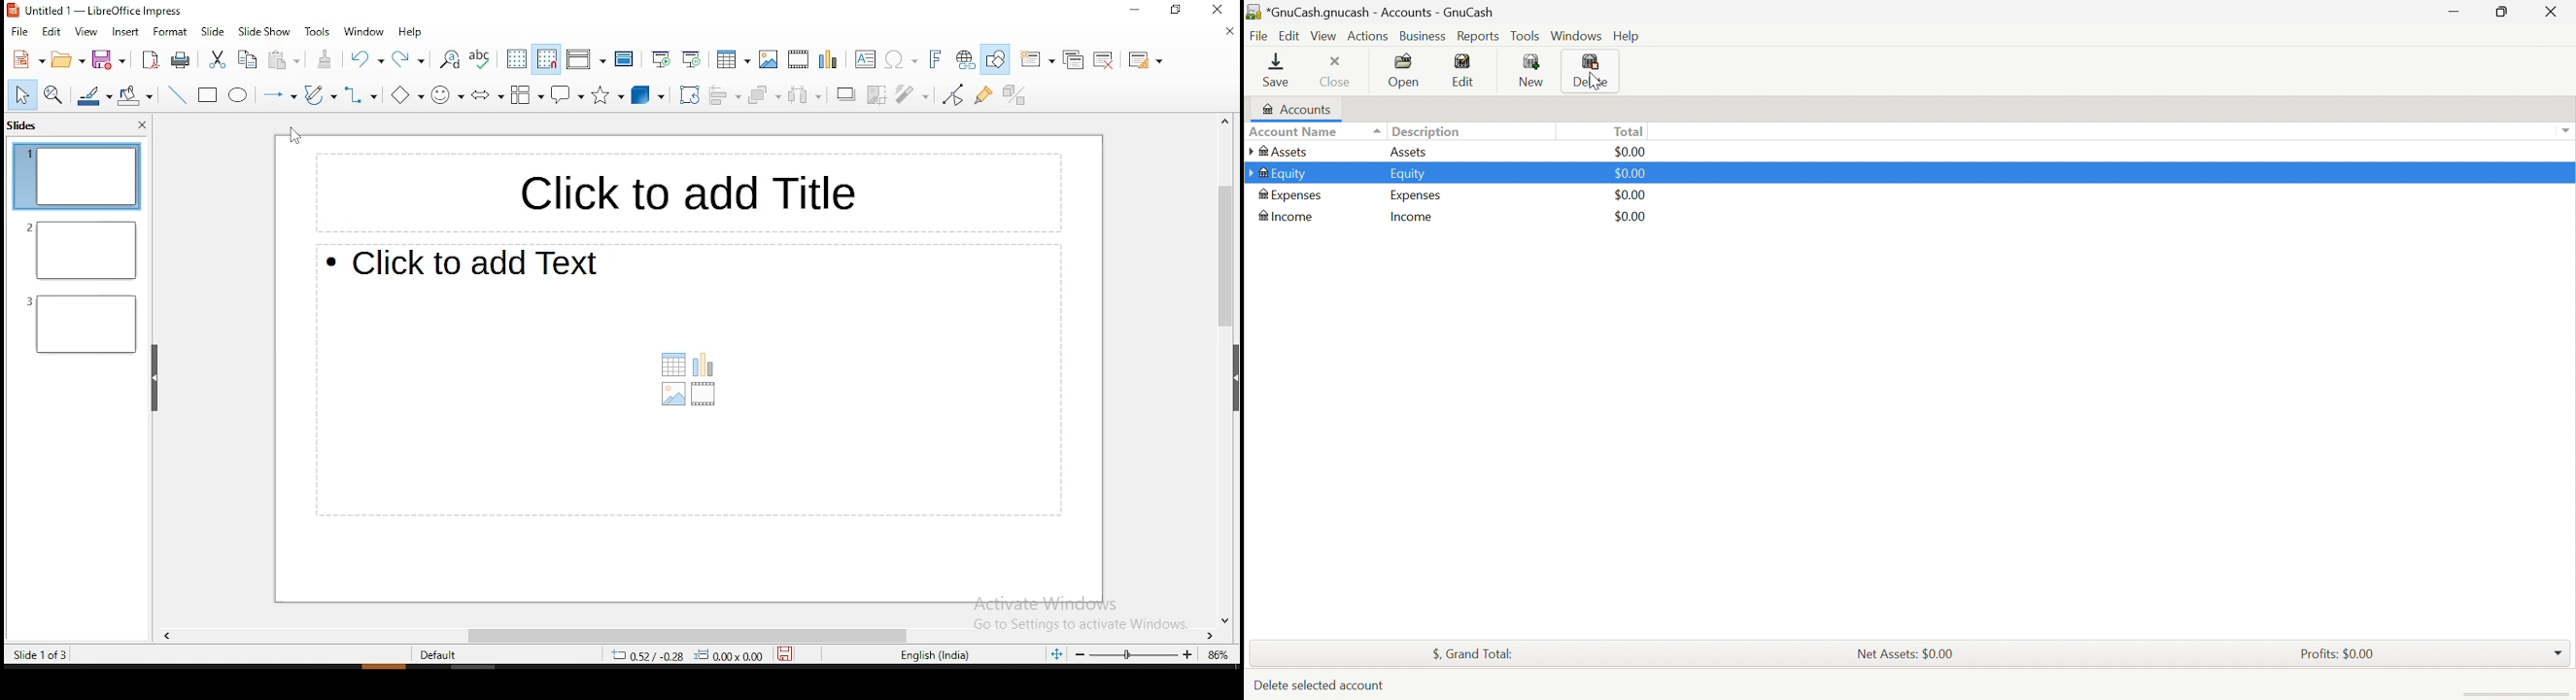  I want to click on new tool, so click(28, 61).